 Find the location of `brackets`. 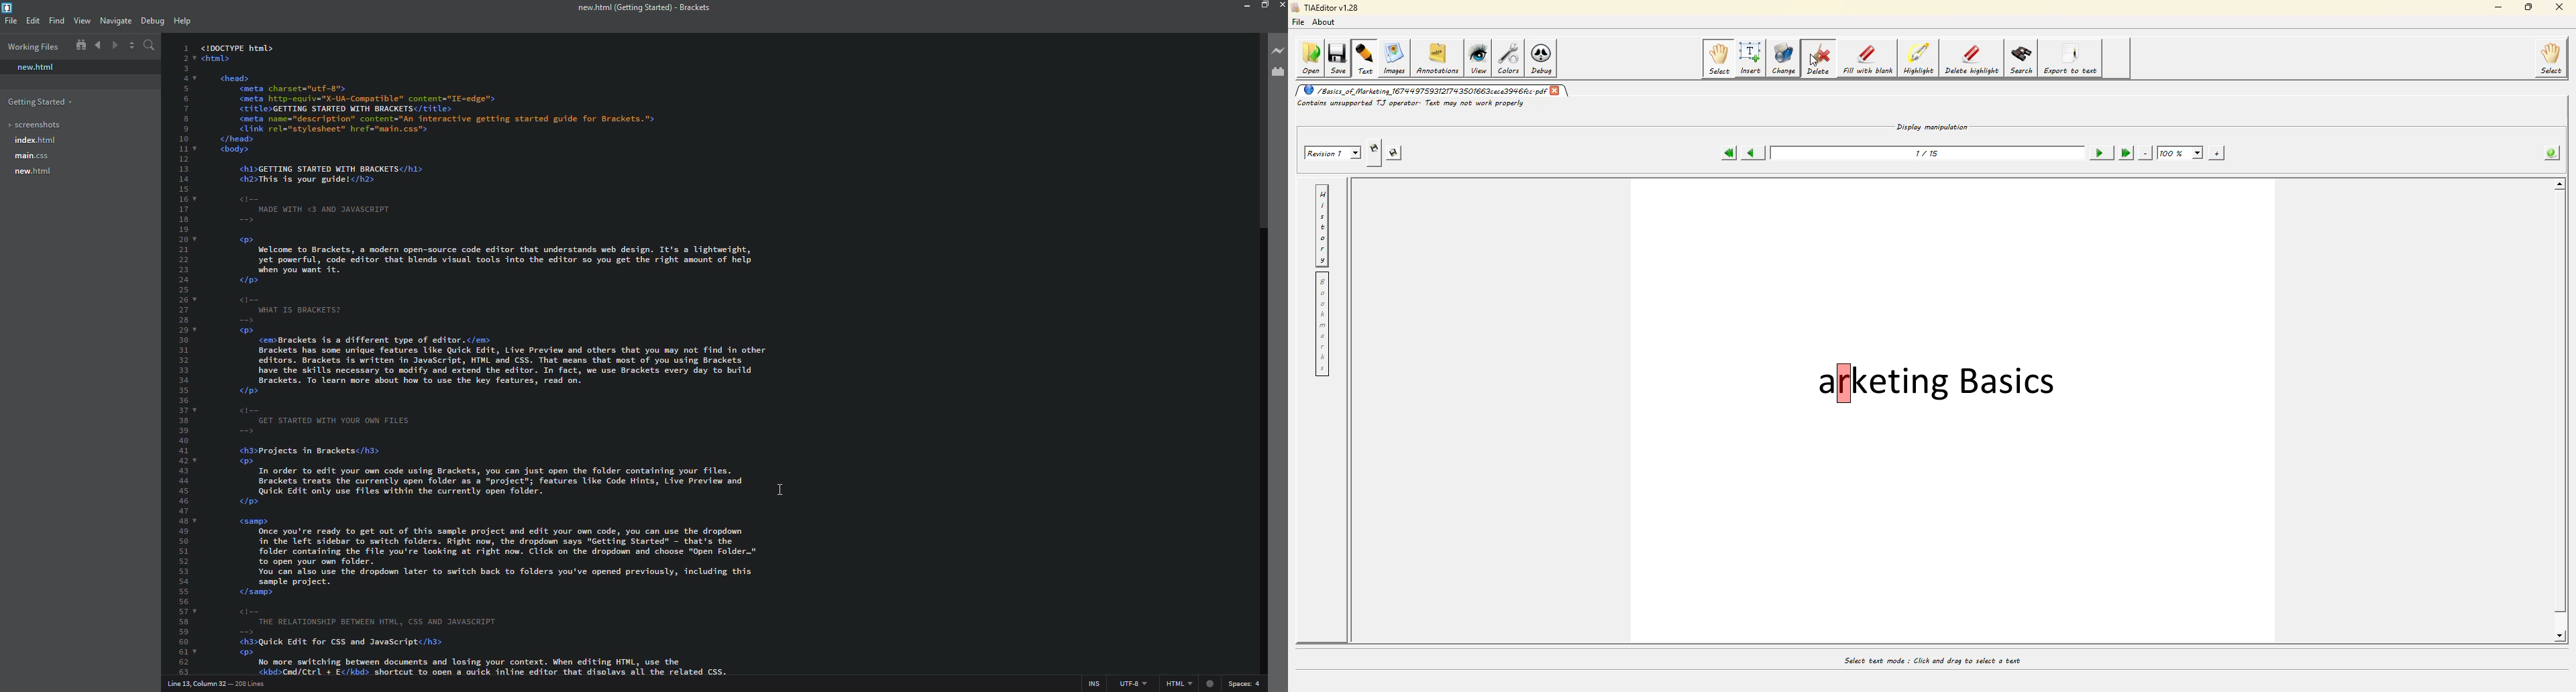

brackets is located at coordinates (10, 8).